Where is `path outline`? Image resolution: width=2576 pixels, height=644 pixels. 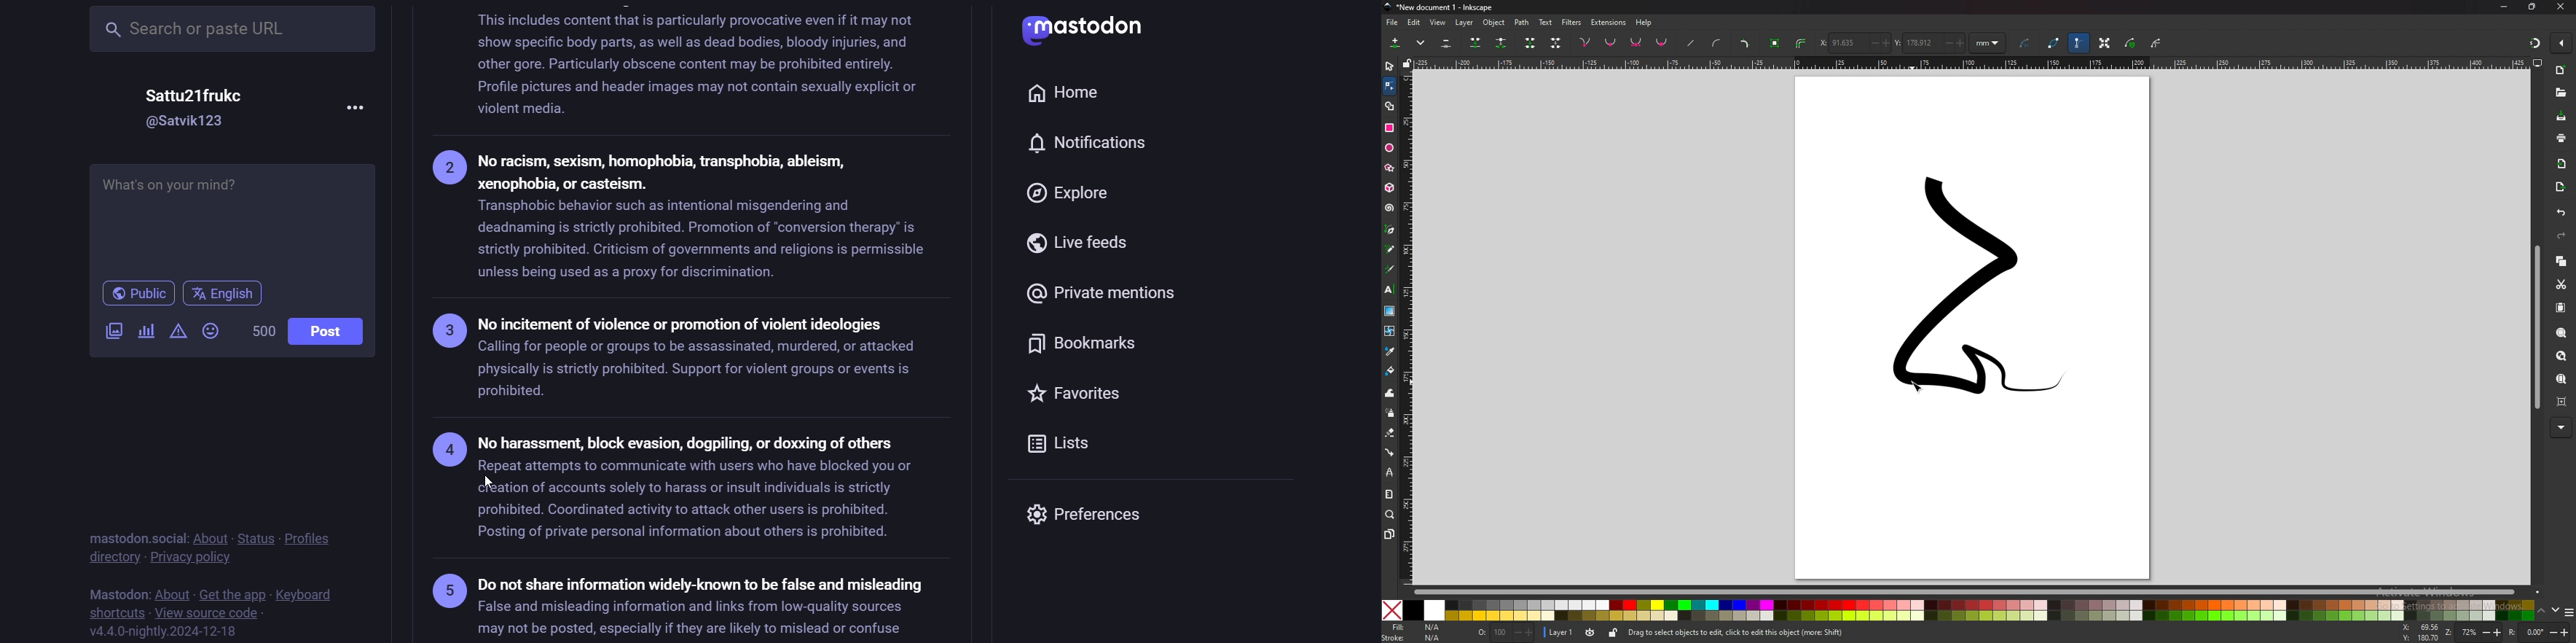 path outline is located at coordinates (2055, 43).